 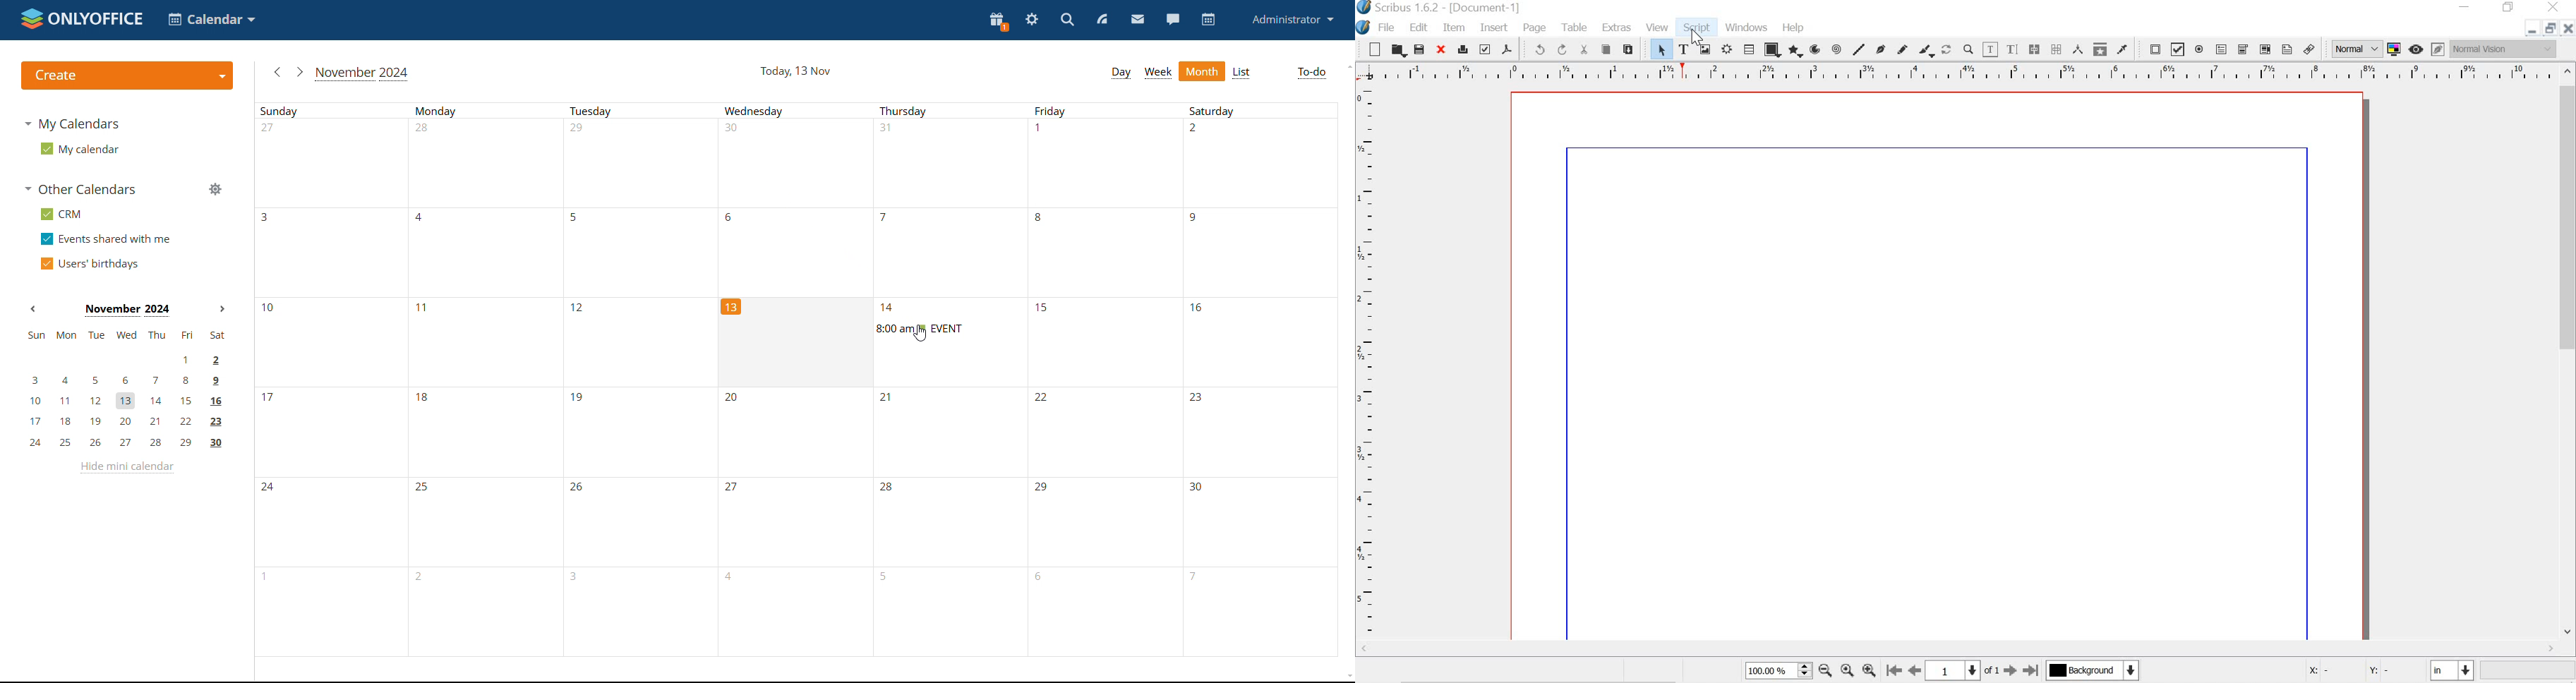 I want to click on select item, so click(x=1660, y=48).